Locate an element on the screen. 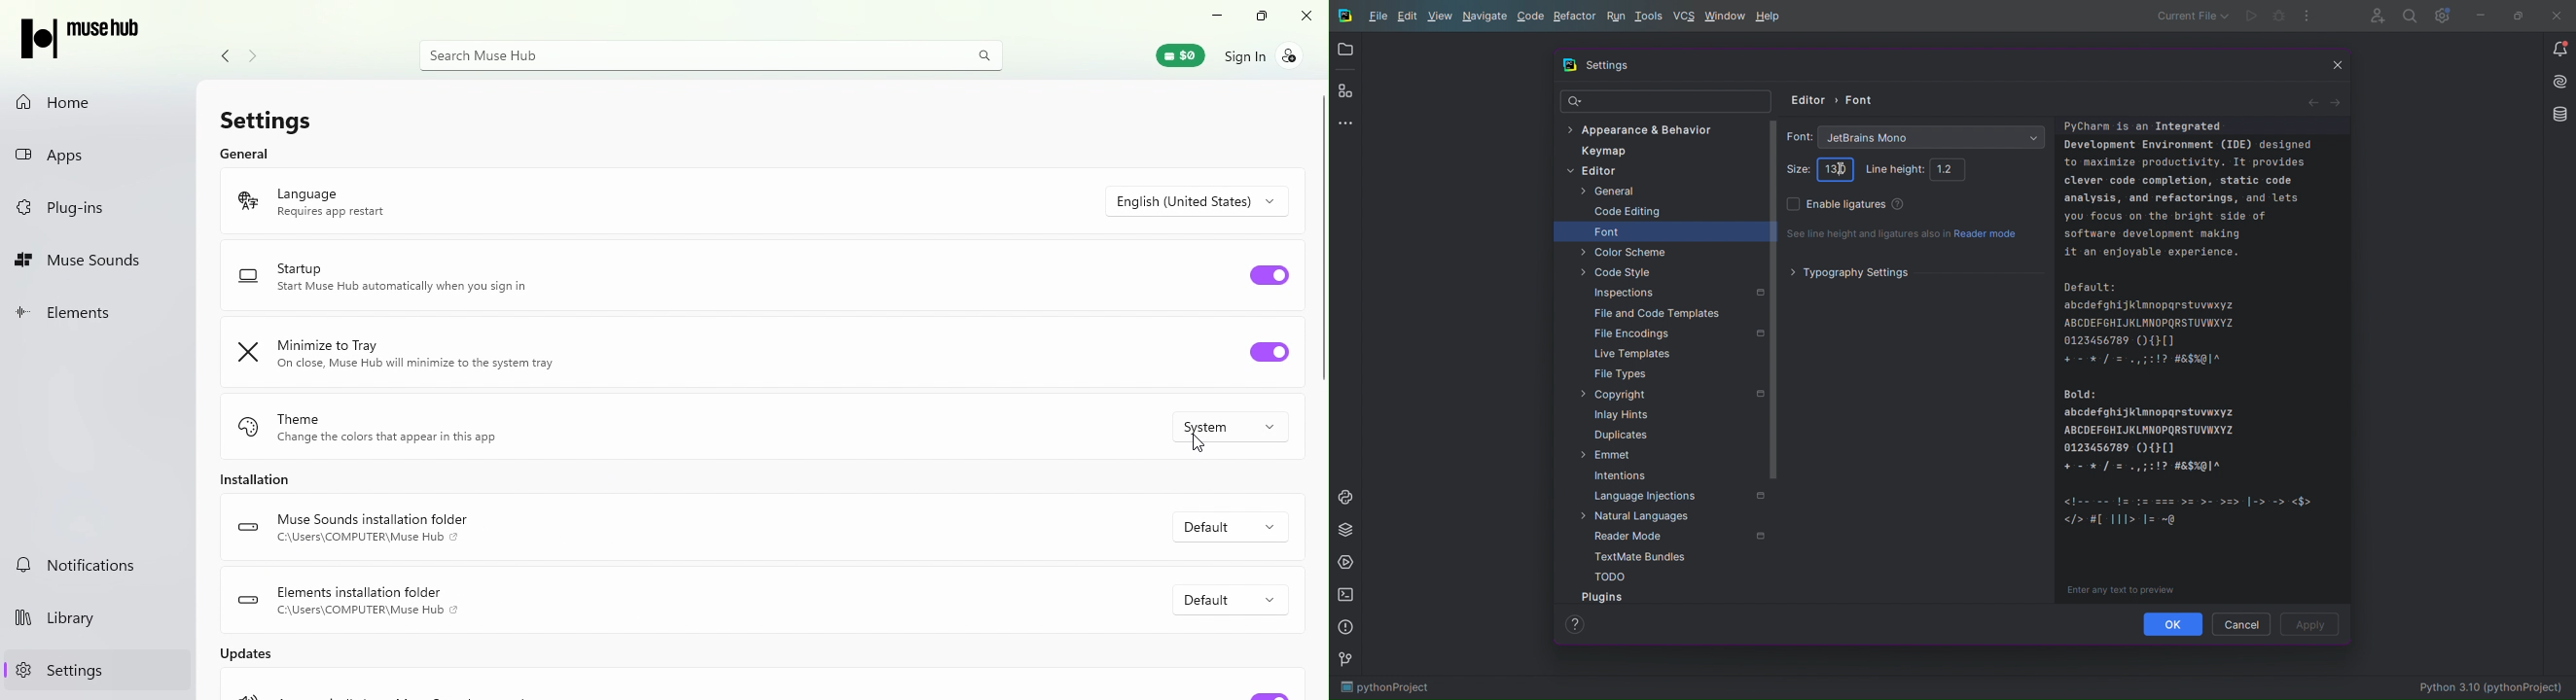 This screenshot has width=2576, height=700. Drop down menu is located at coordinates (1228, 527).